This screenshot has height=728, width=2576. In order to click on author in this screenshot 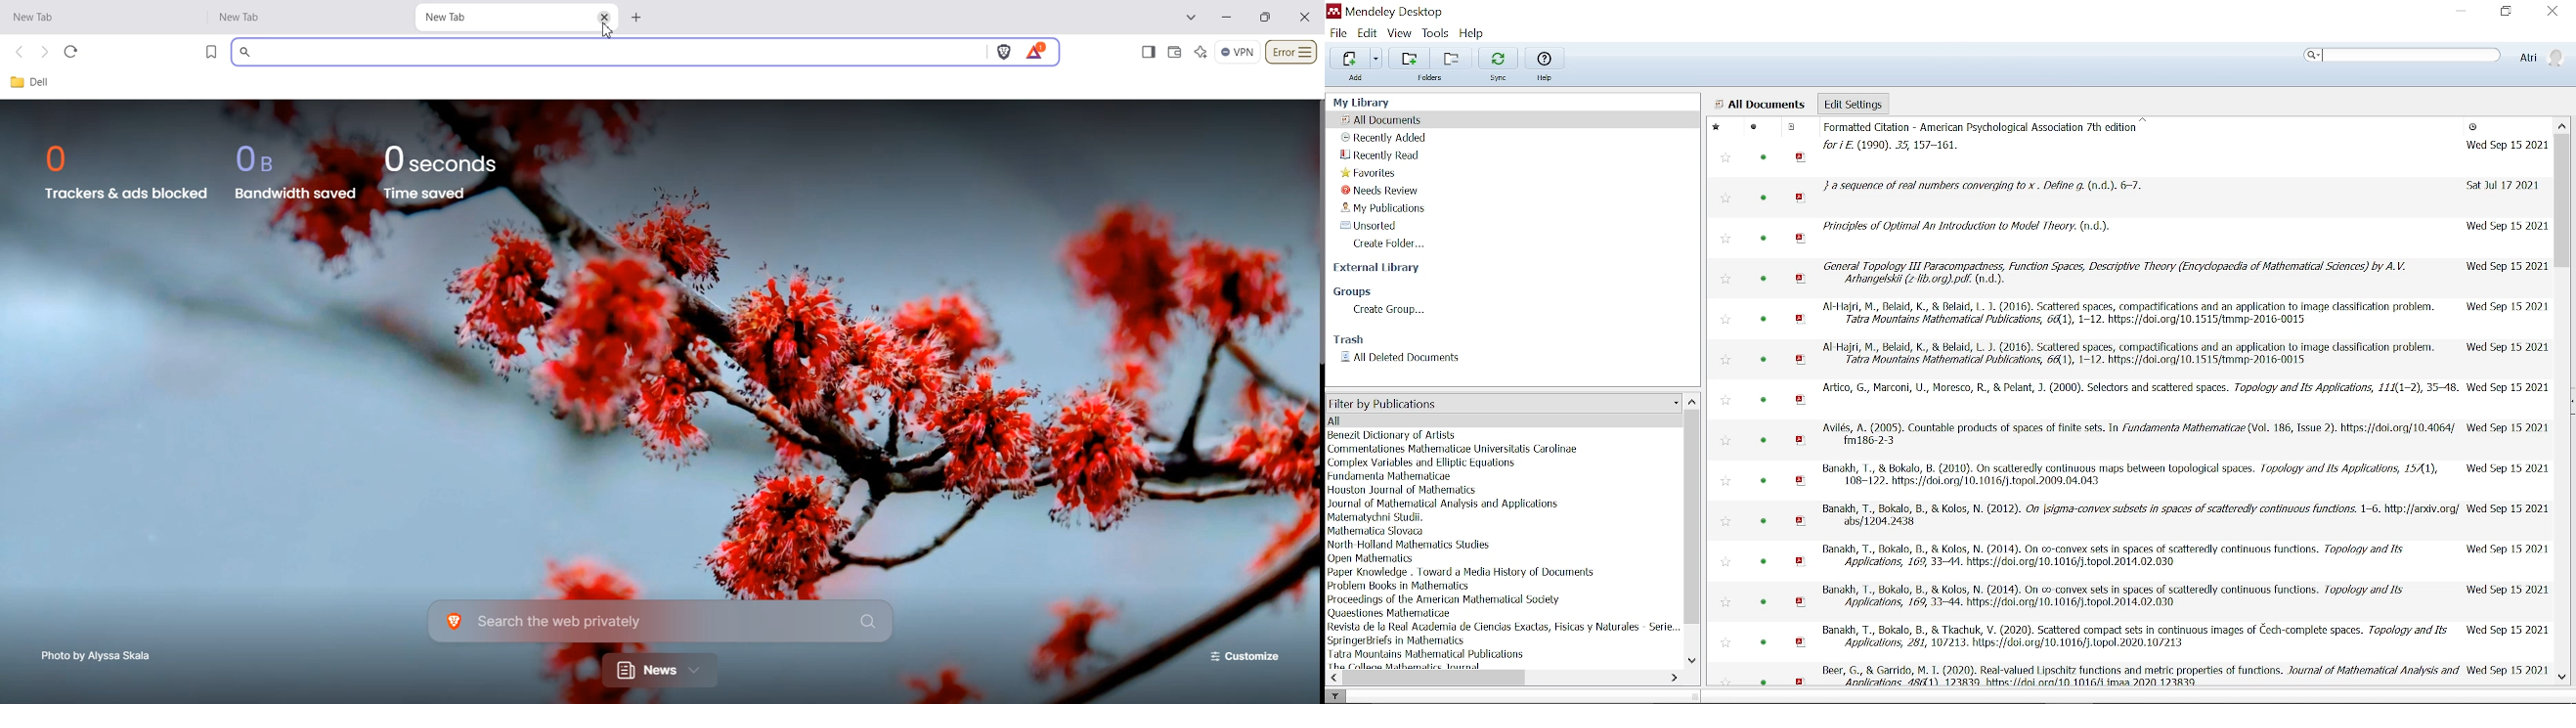, I will do `click(1504, 626)`.